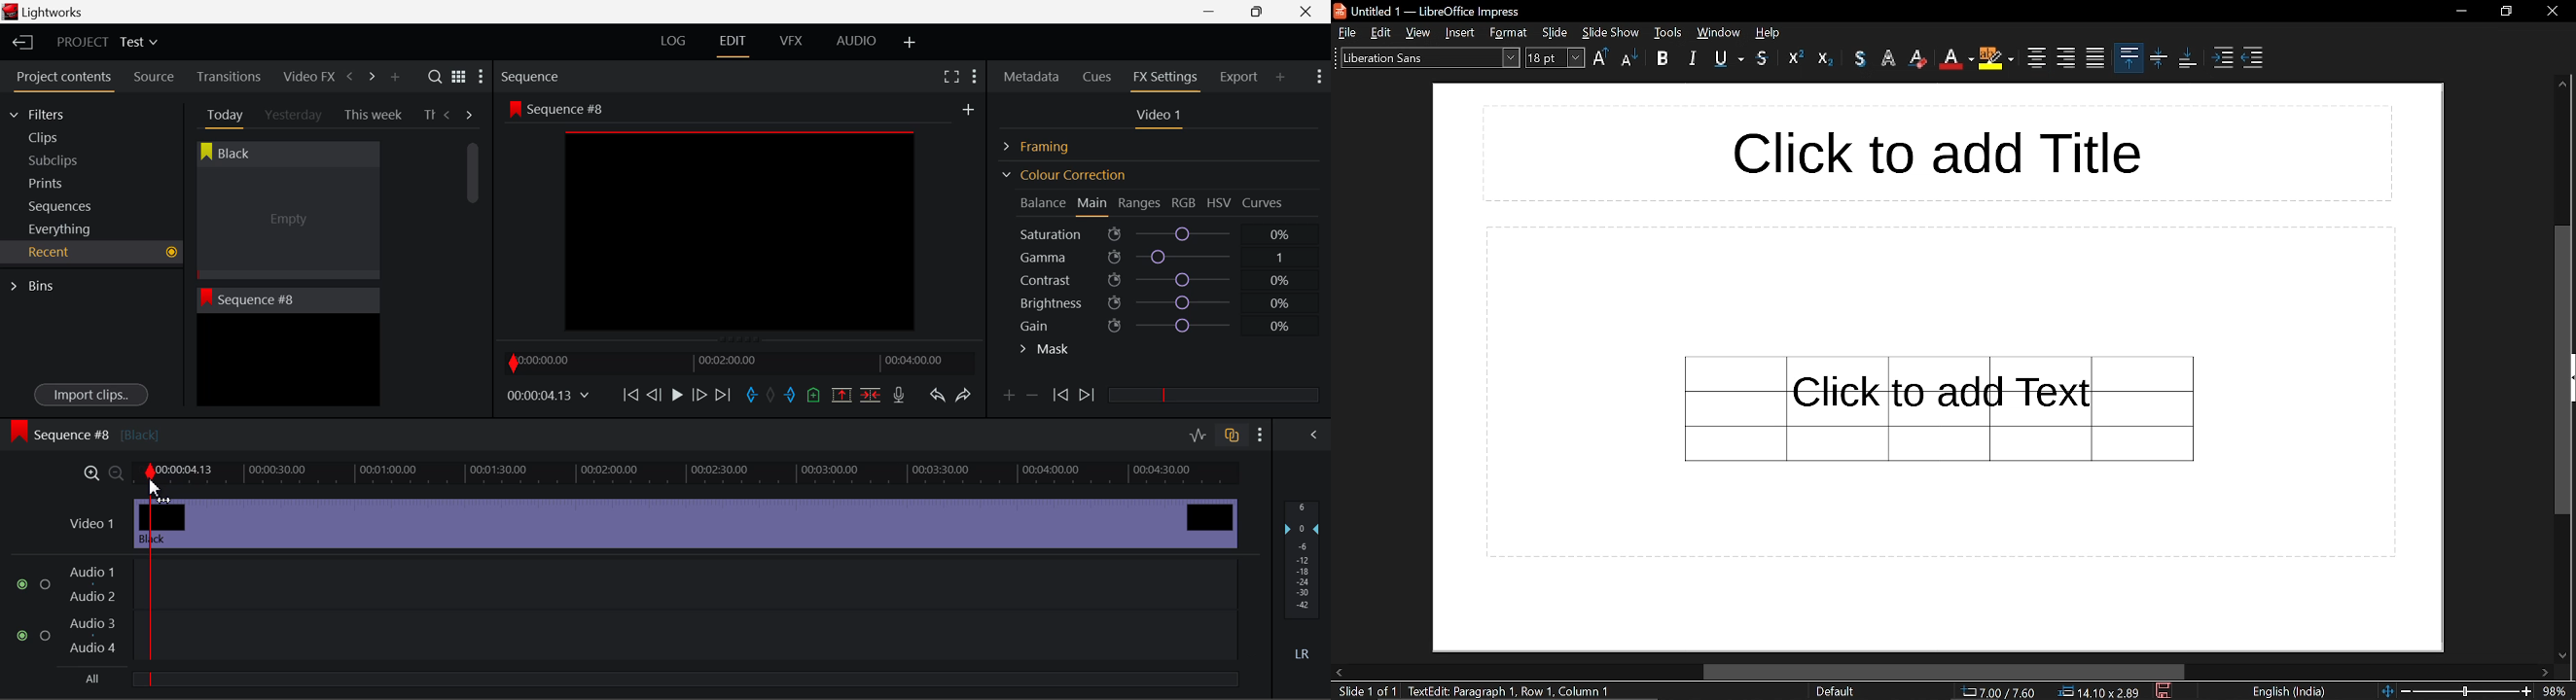  What do you see at coordinates (1339, 671) in the screenshot?
I see `move left` at bounding box center [1339, 671].